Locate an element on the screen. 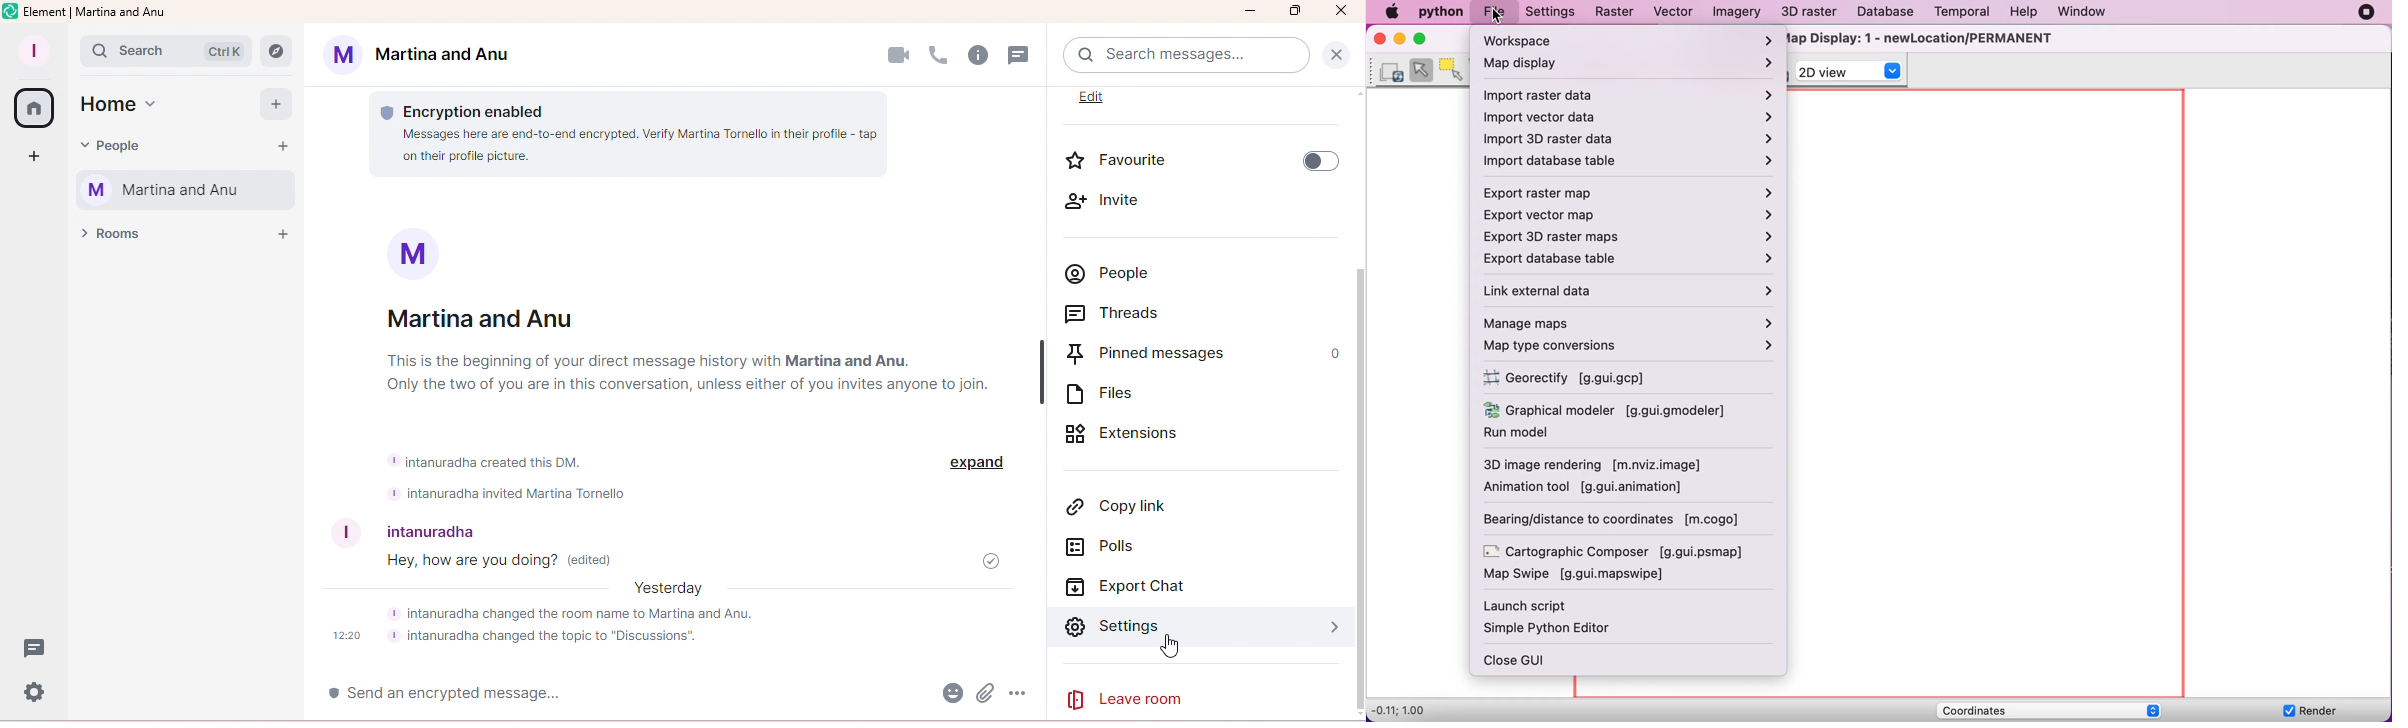 Image resolution: width=2408 pixels, height=728 pixels. Rooms is located at coordinates (114, 240).